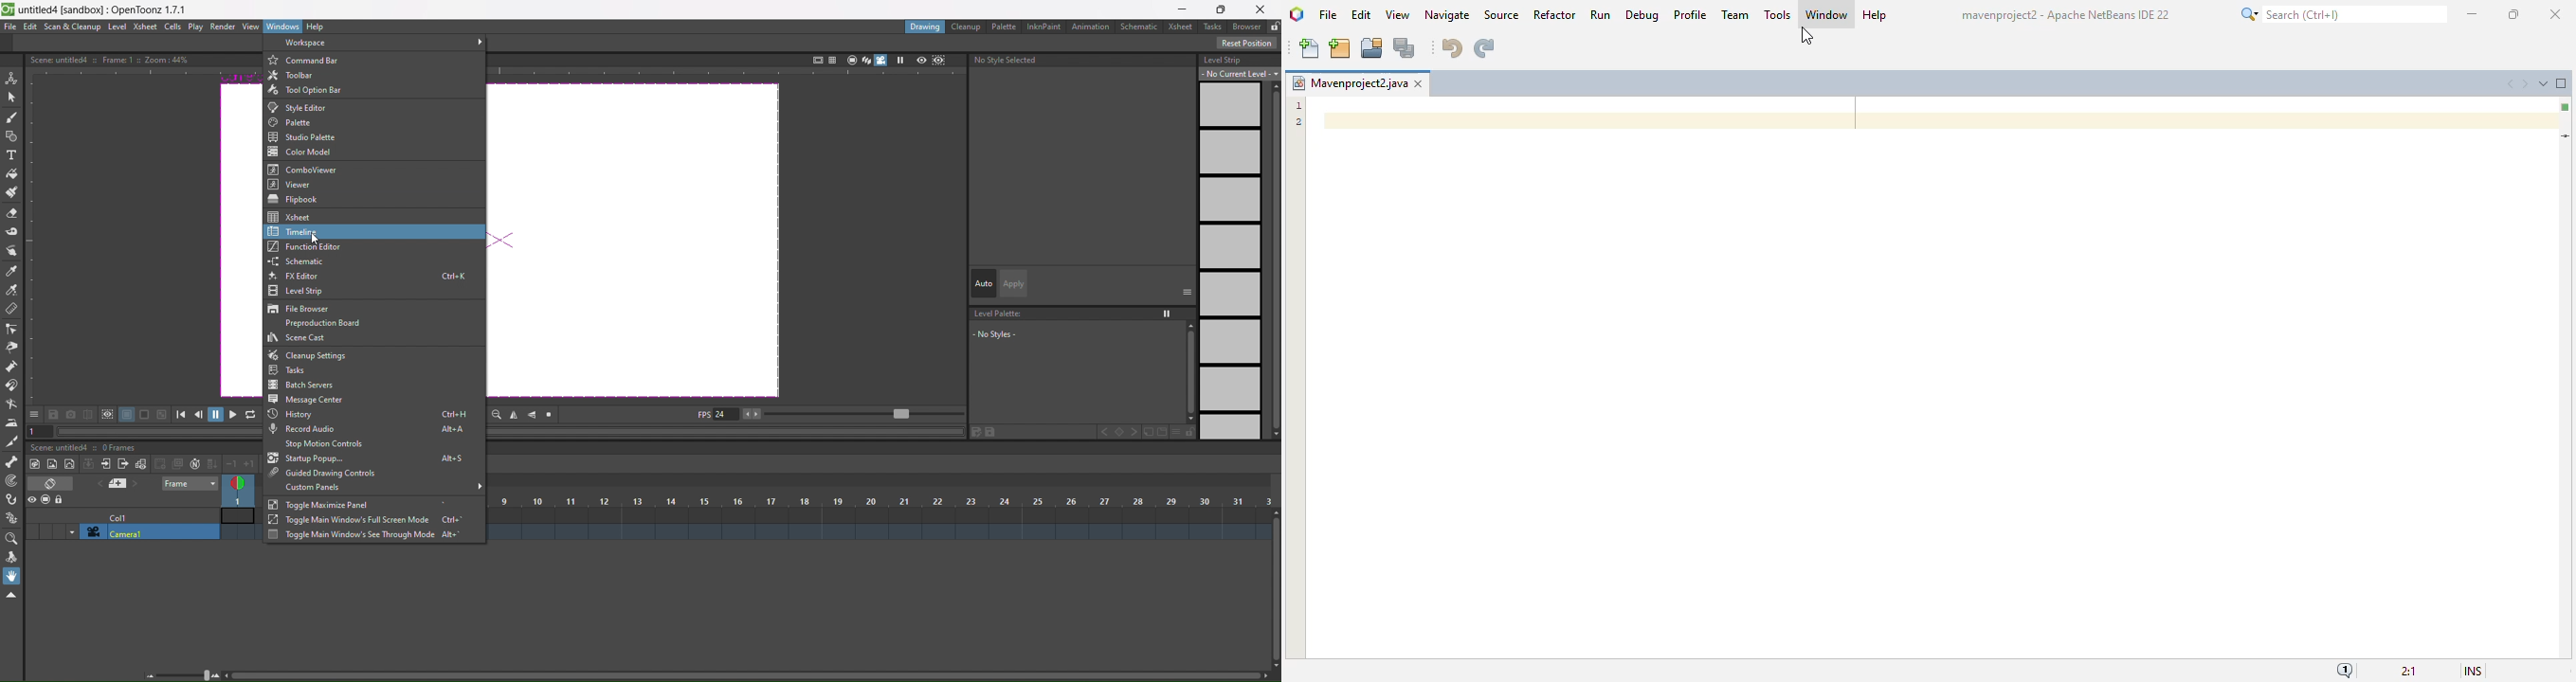  I want to click on view, so click(252, 27).